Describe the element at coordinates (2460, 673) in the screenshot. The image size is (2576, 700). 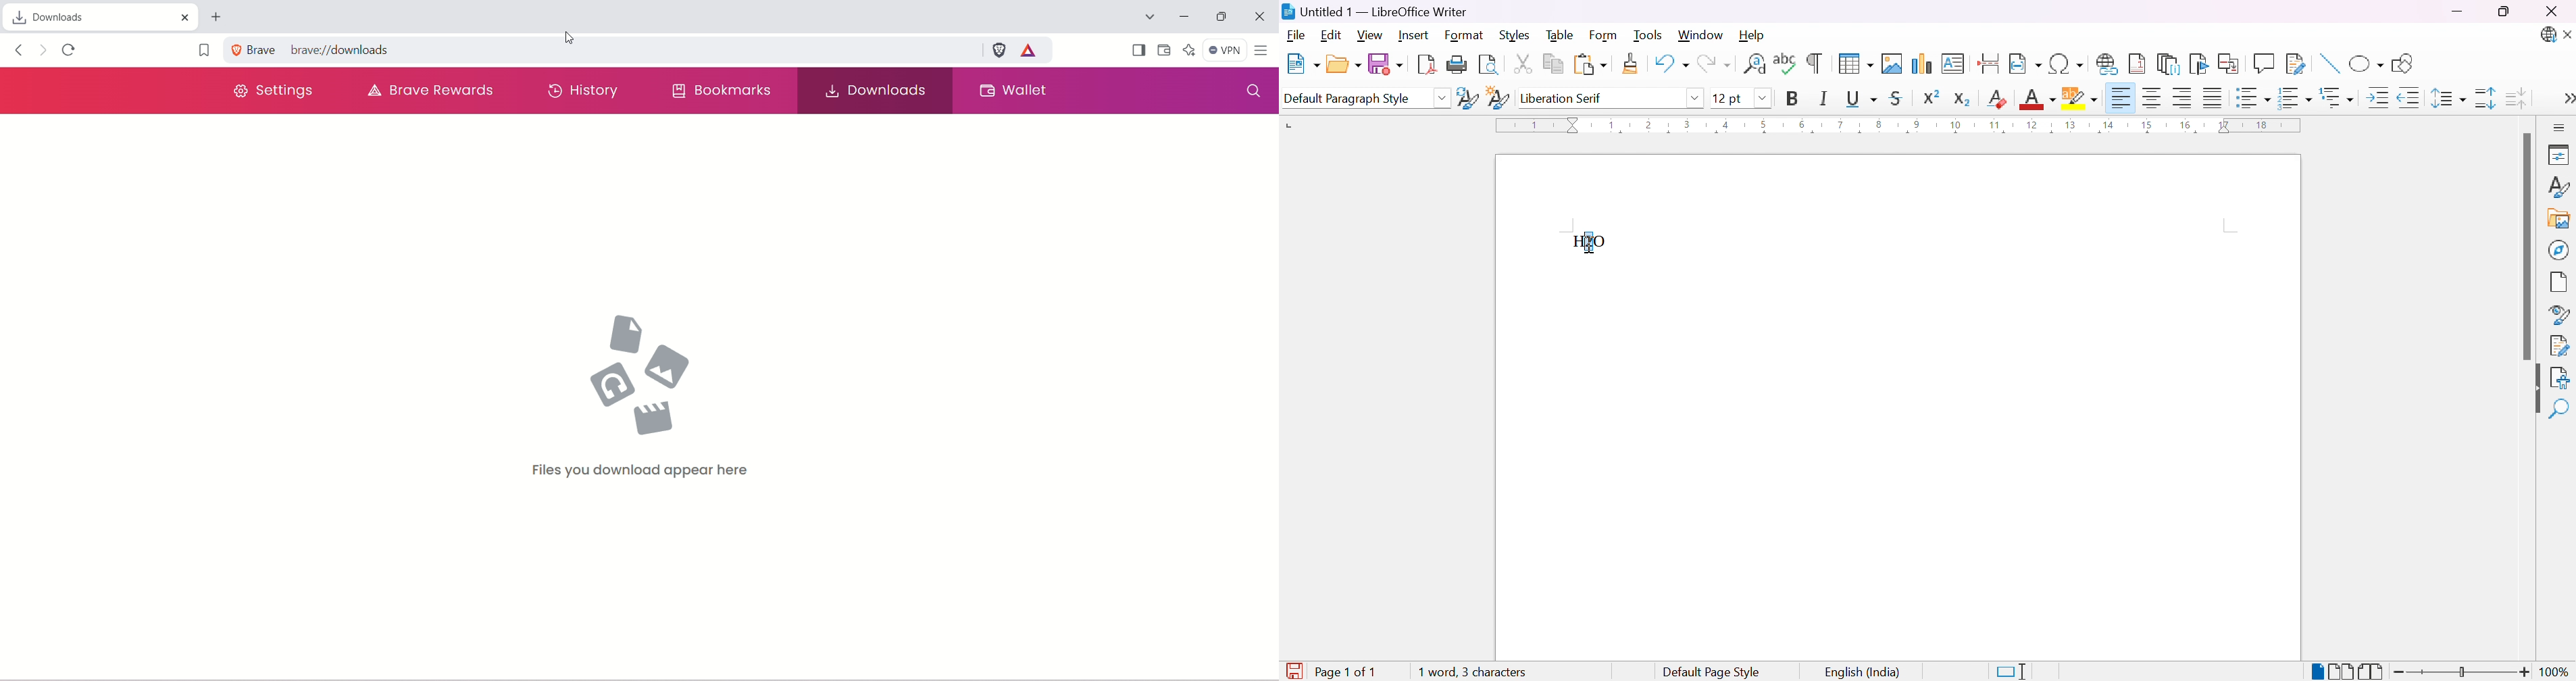
I see `Slider` at that location.